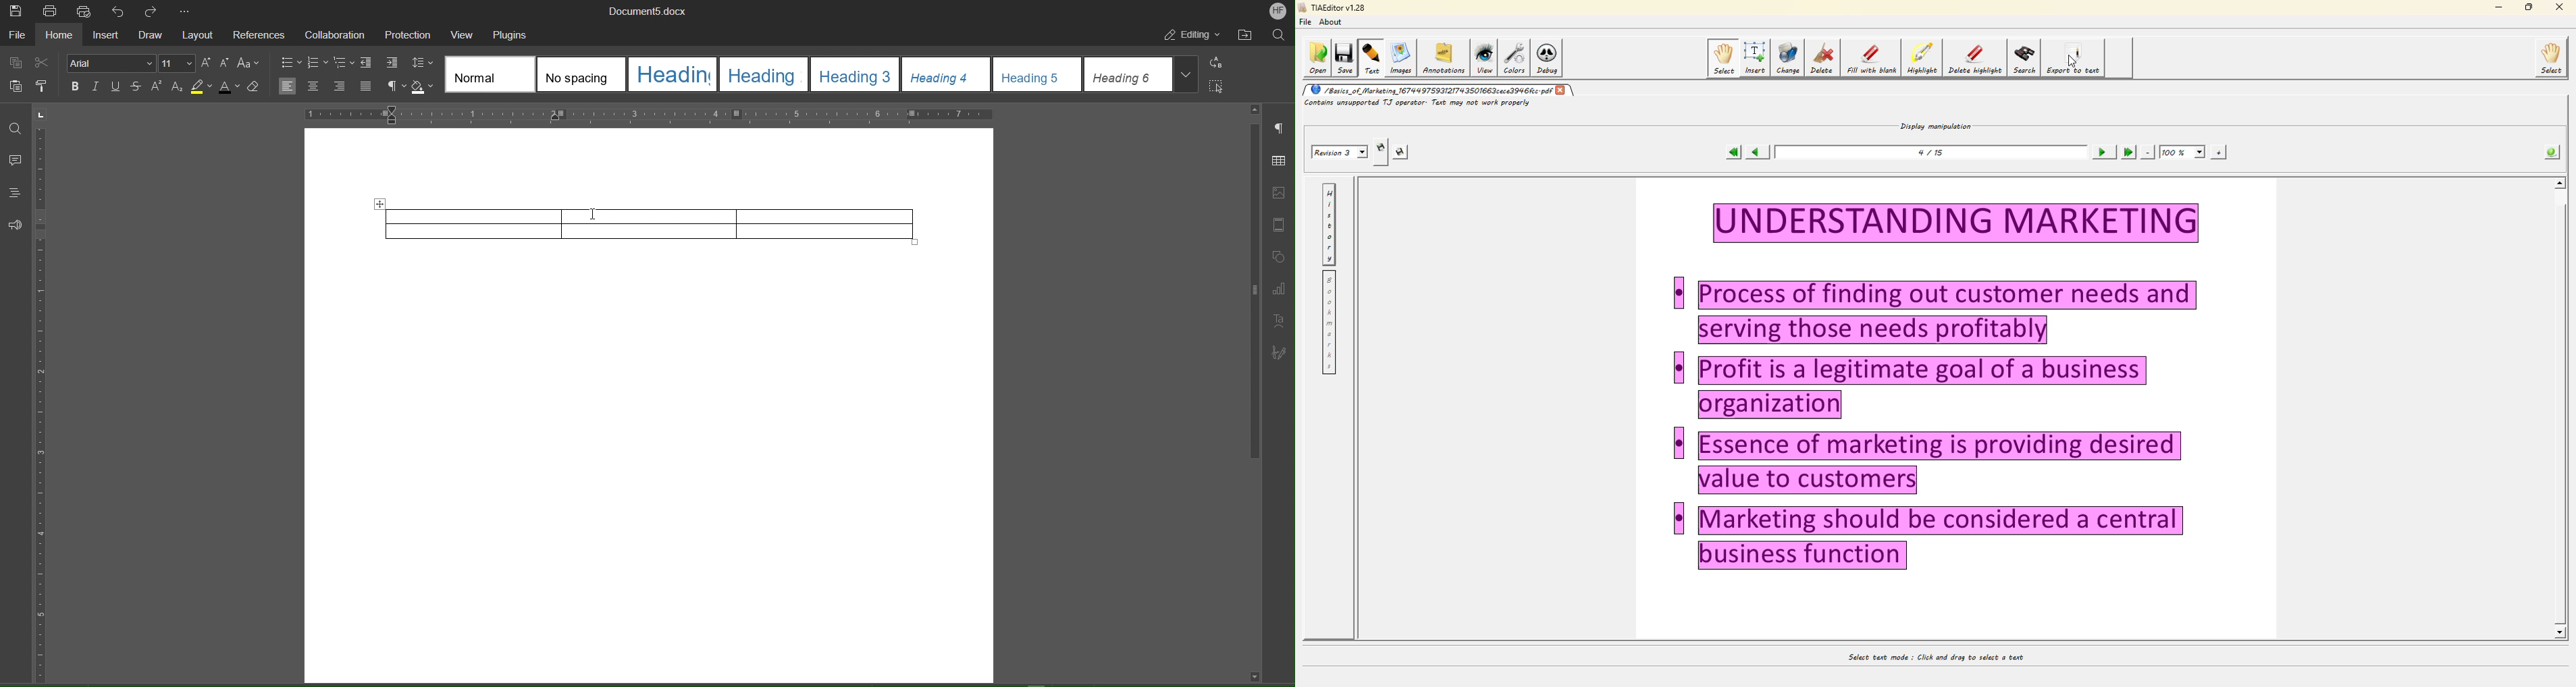 Image resolution: width=2576 pixels, height=700 pixels. Describe the element at coordinates (673, 74) in the screenshot. I see `heading 1` at that location.